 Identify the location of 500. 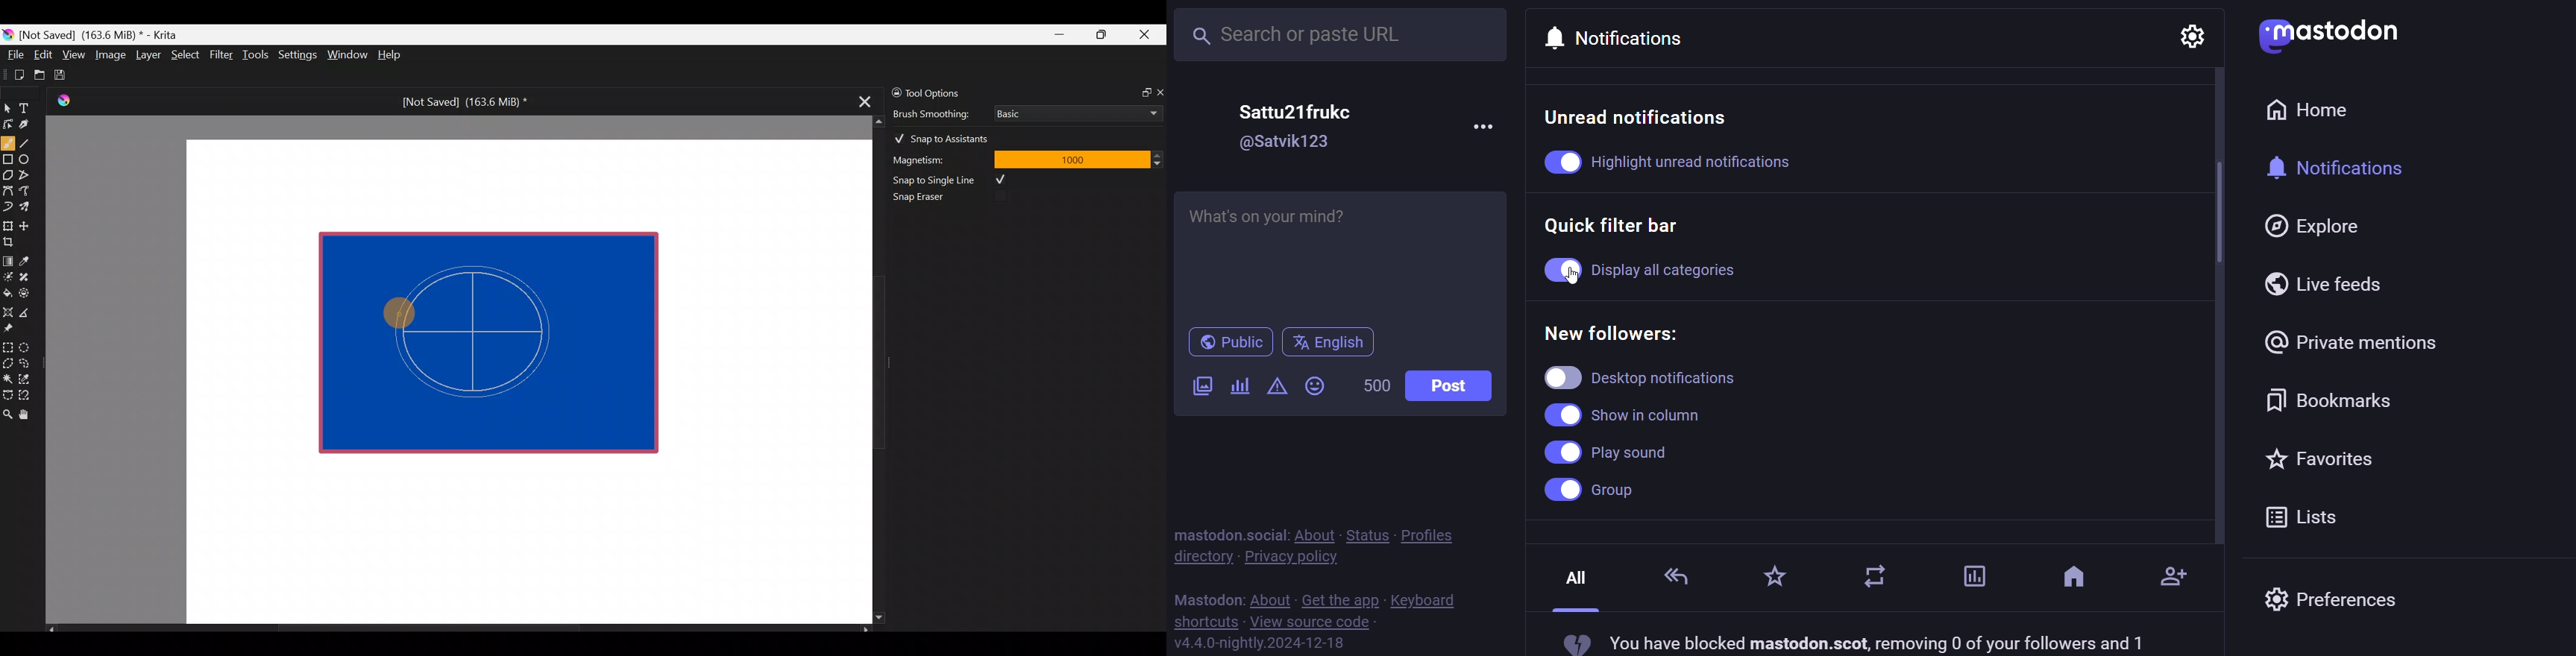
(1372, 389).